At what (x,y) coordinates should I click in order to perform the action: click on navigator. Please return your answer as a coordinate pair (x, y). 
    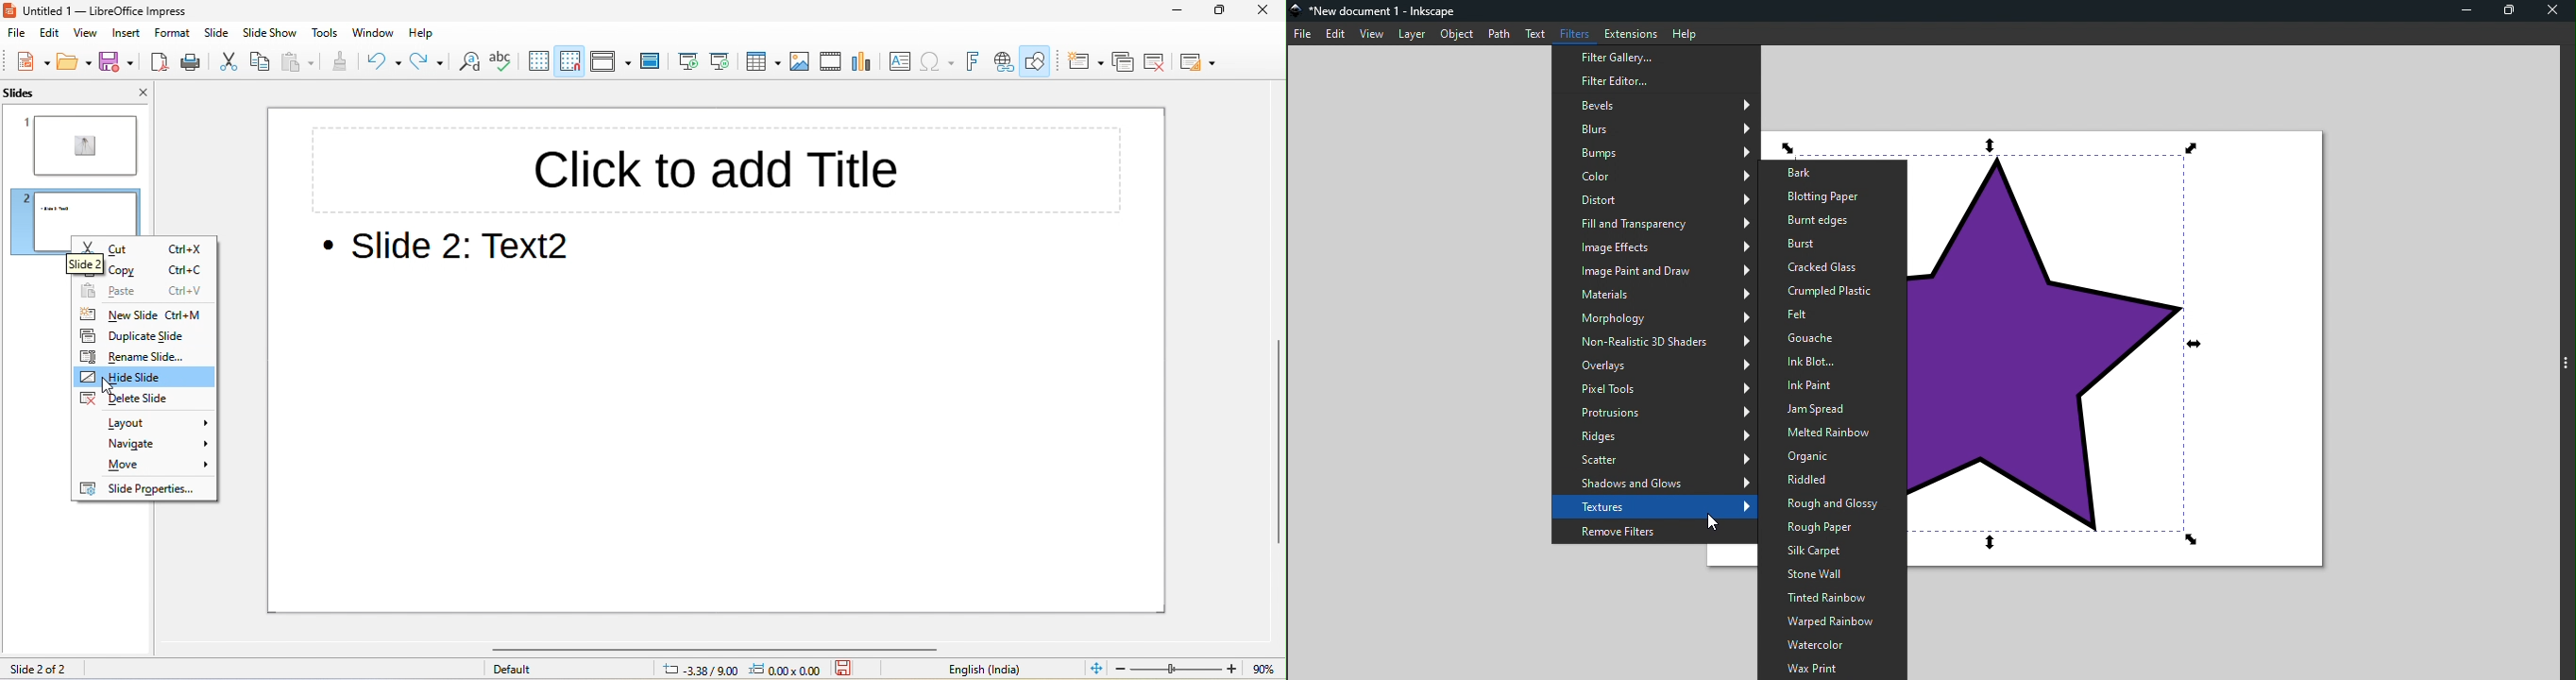
    Looking at the image, I should click on (143, 443).